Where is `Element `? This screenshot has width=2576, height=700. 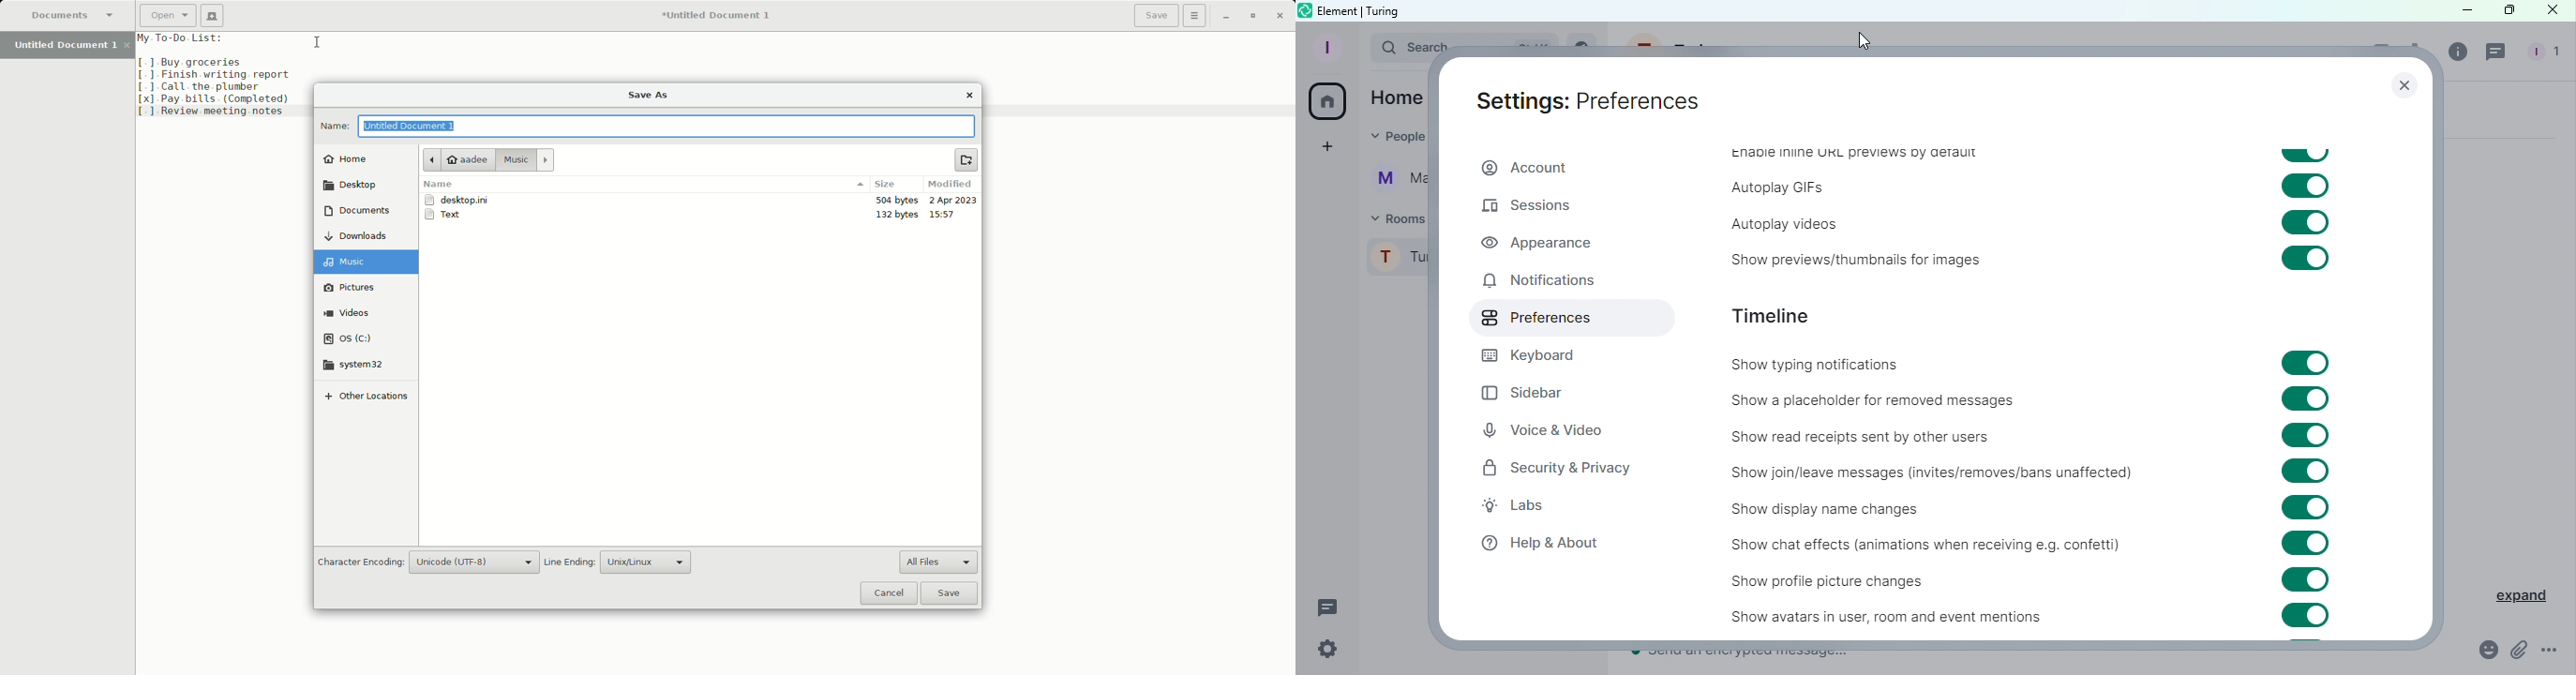 Element  is located at coordinates (1340, 9).